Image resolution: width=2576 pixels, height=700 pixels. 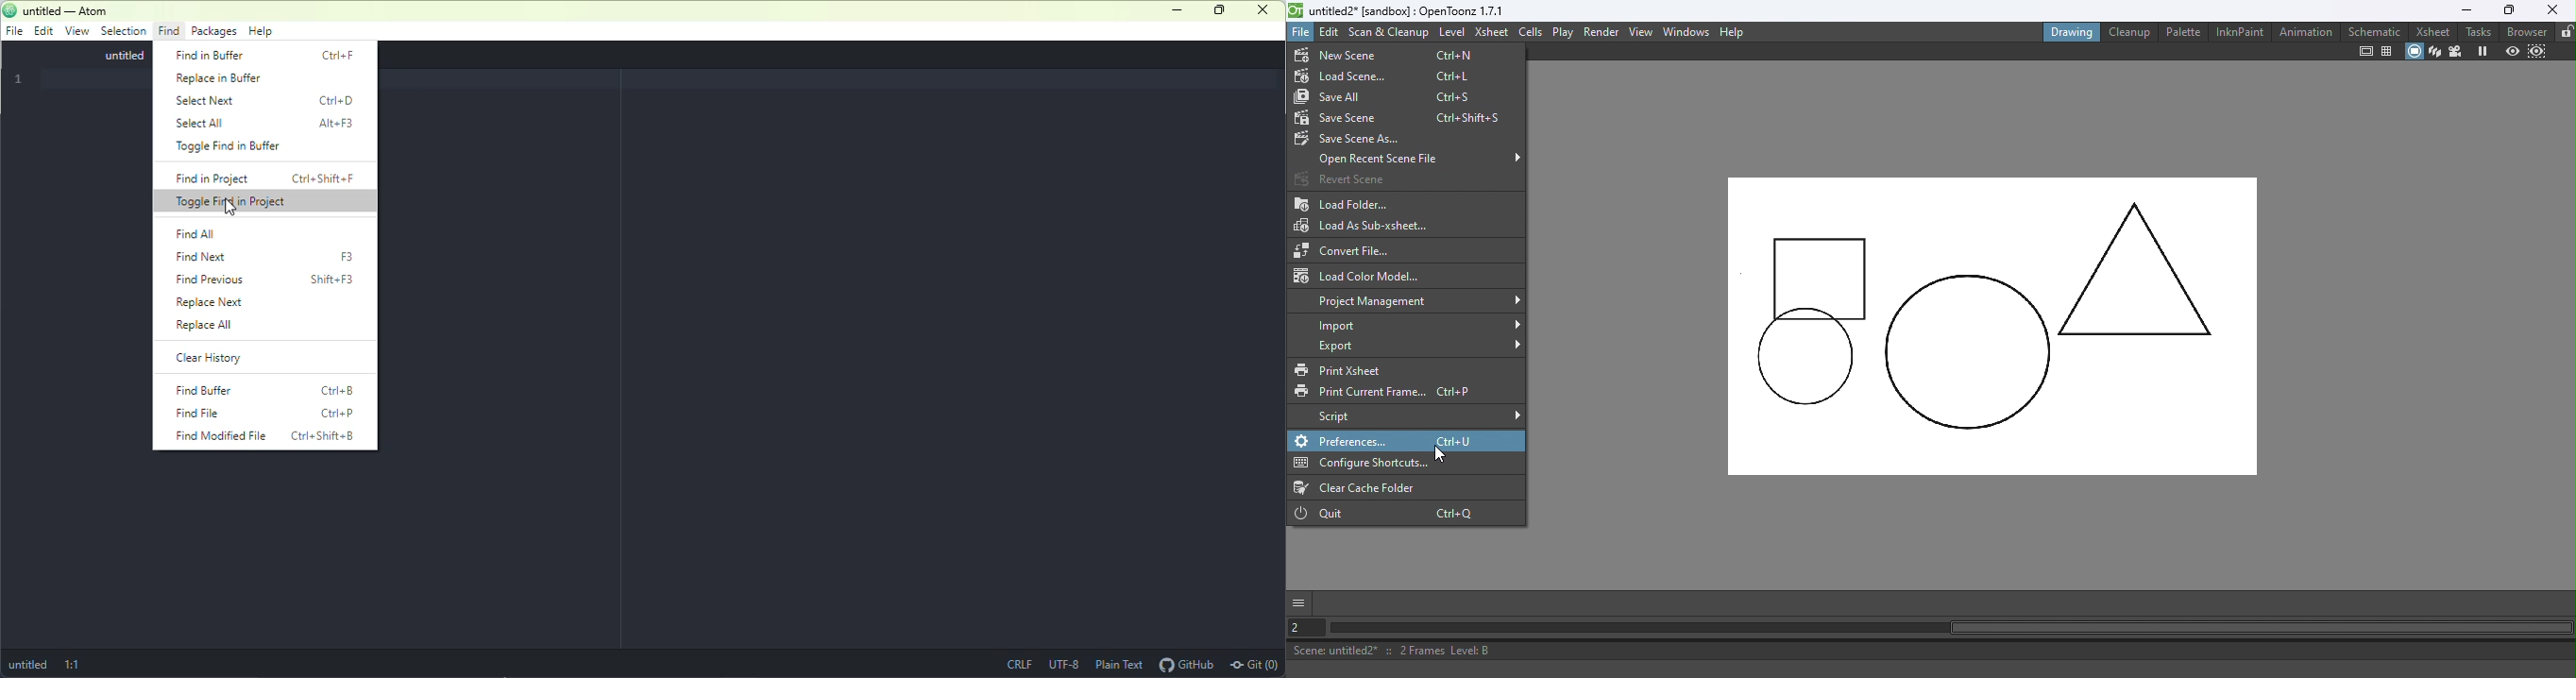 What do you see at coordinates (1362, 228) in the screenshot?
I see `Load as sub-Xsheet` at bounding box center [1362, 228].